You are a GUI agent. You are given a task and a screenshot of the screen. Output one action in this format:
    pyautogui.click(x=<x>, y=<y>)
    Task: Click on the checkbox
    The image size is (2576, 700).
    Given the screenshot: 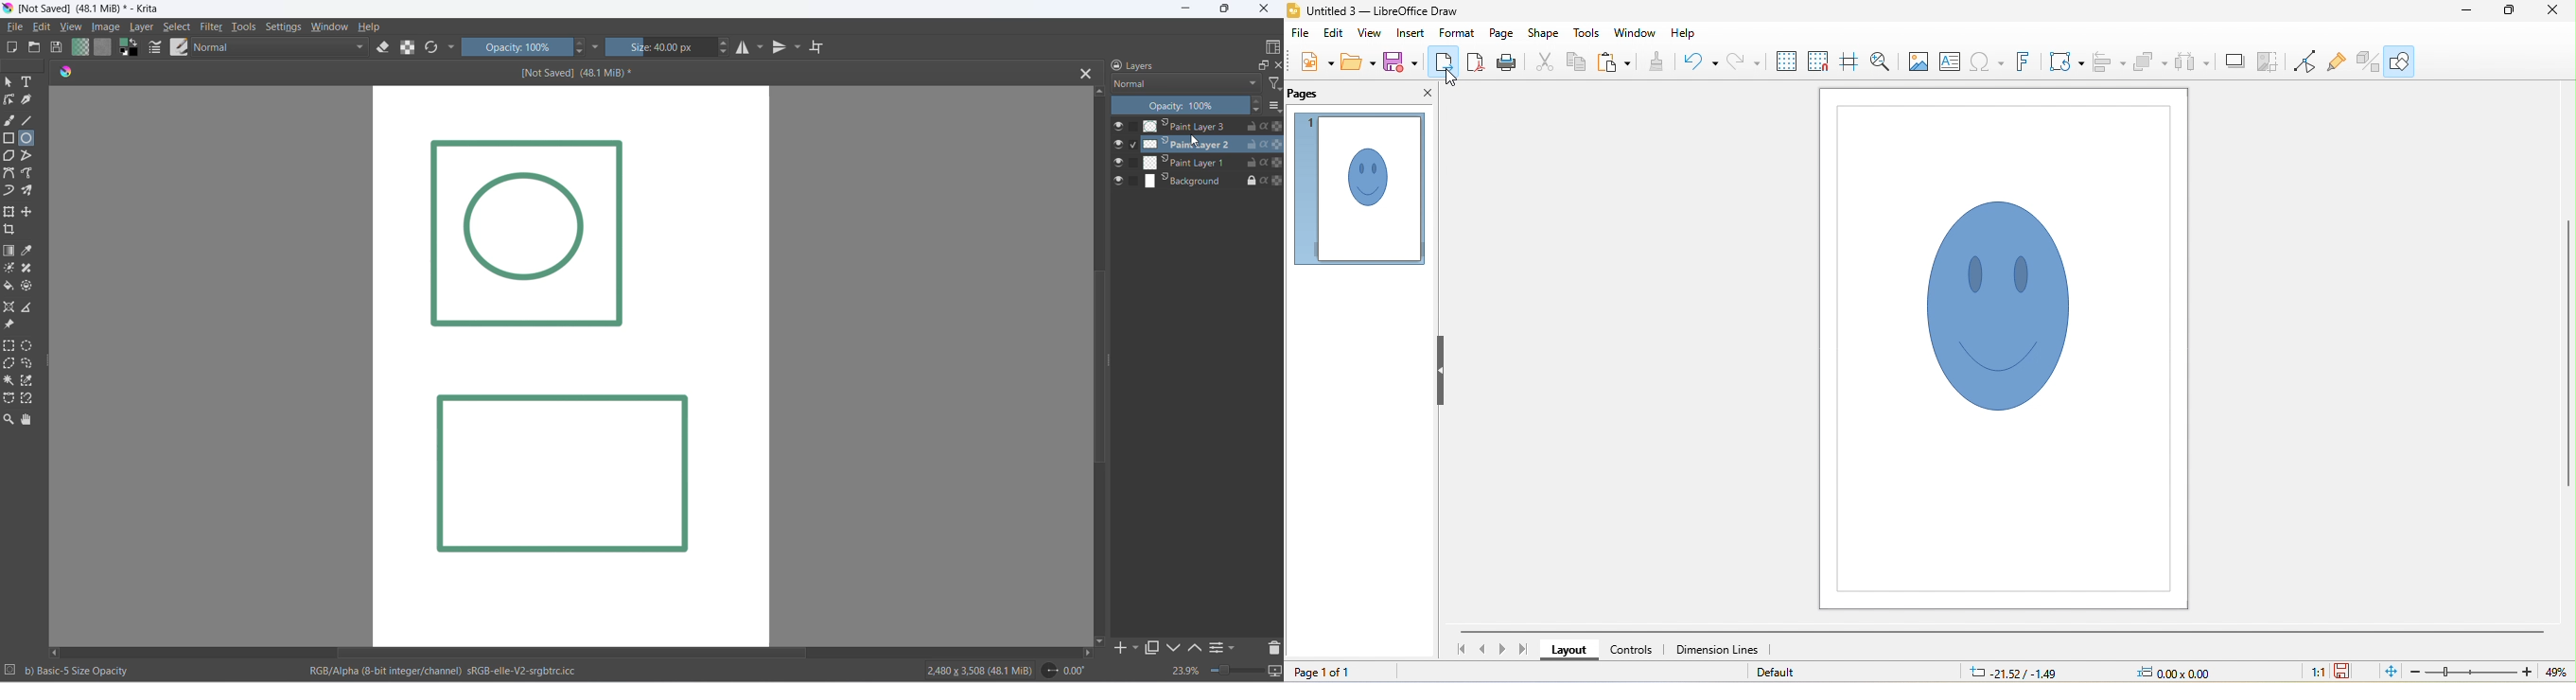 What is the action you would take?
    pyautogui.click(x=1133, y=161)
    